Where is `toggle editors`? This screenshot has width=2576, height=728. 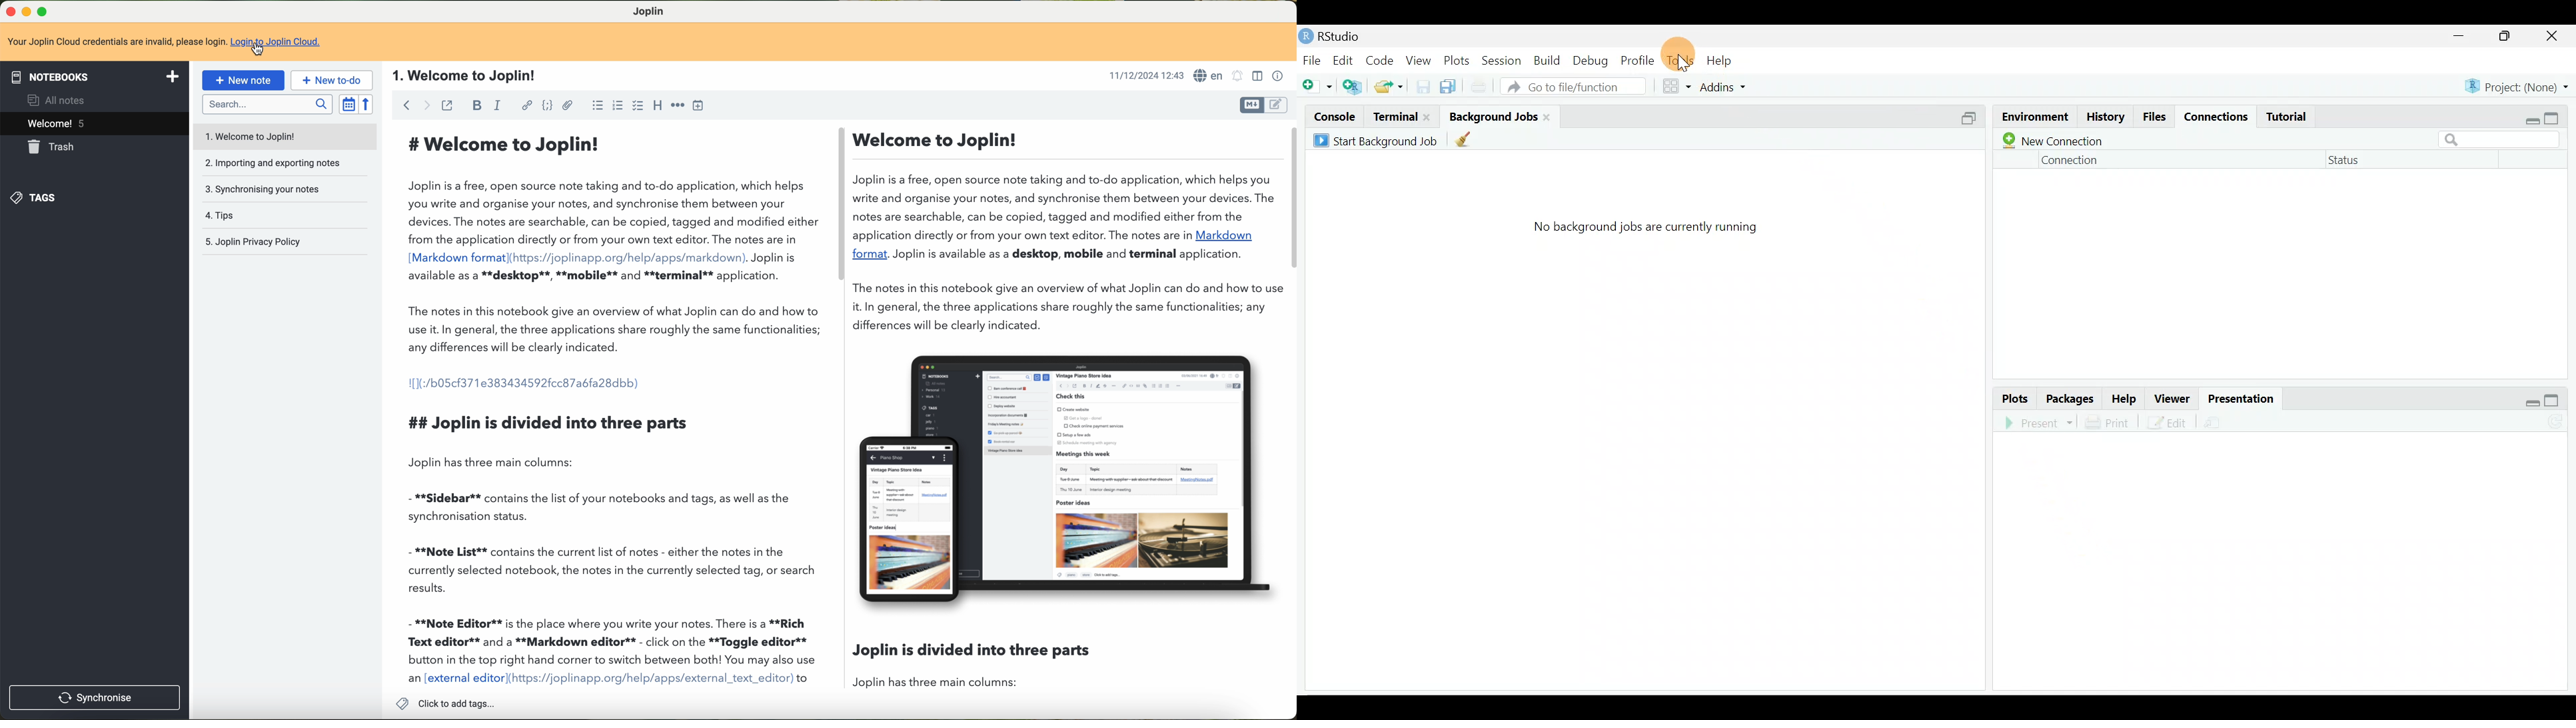
toggle editors is located at coordinates (1253, 107).